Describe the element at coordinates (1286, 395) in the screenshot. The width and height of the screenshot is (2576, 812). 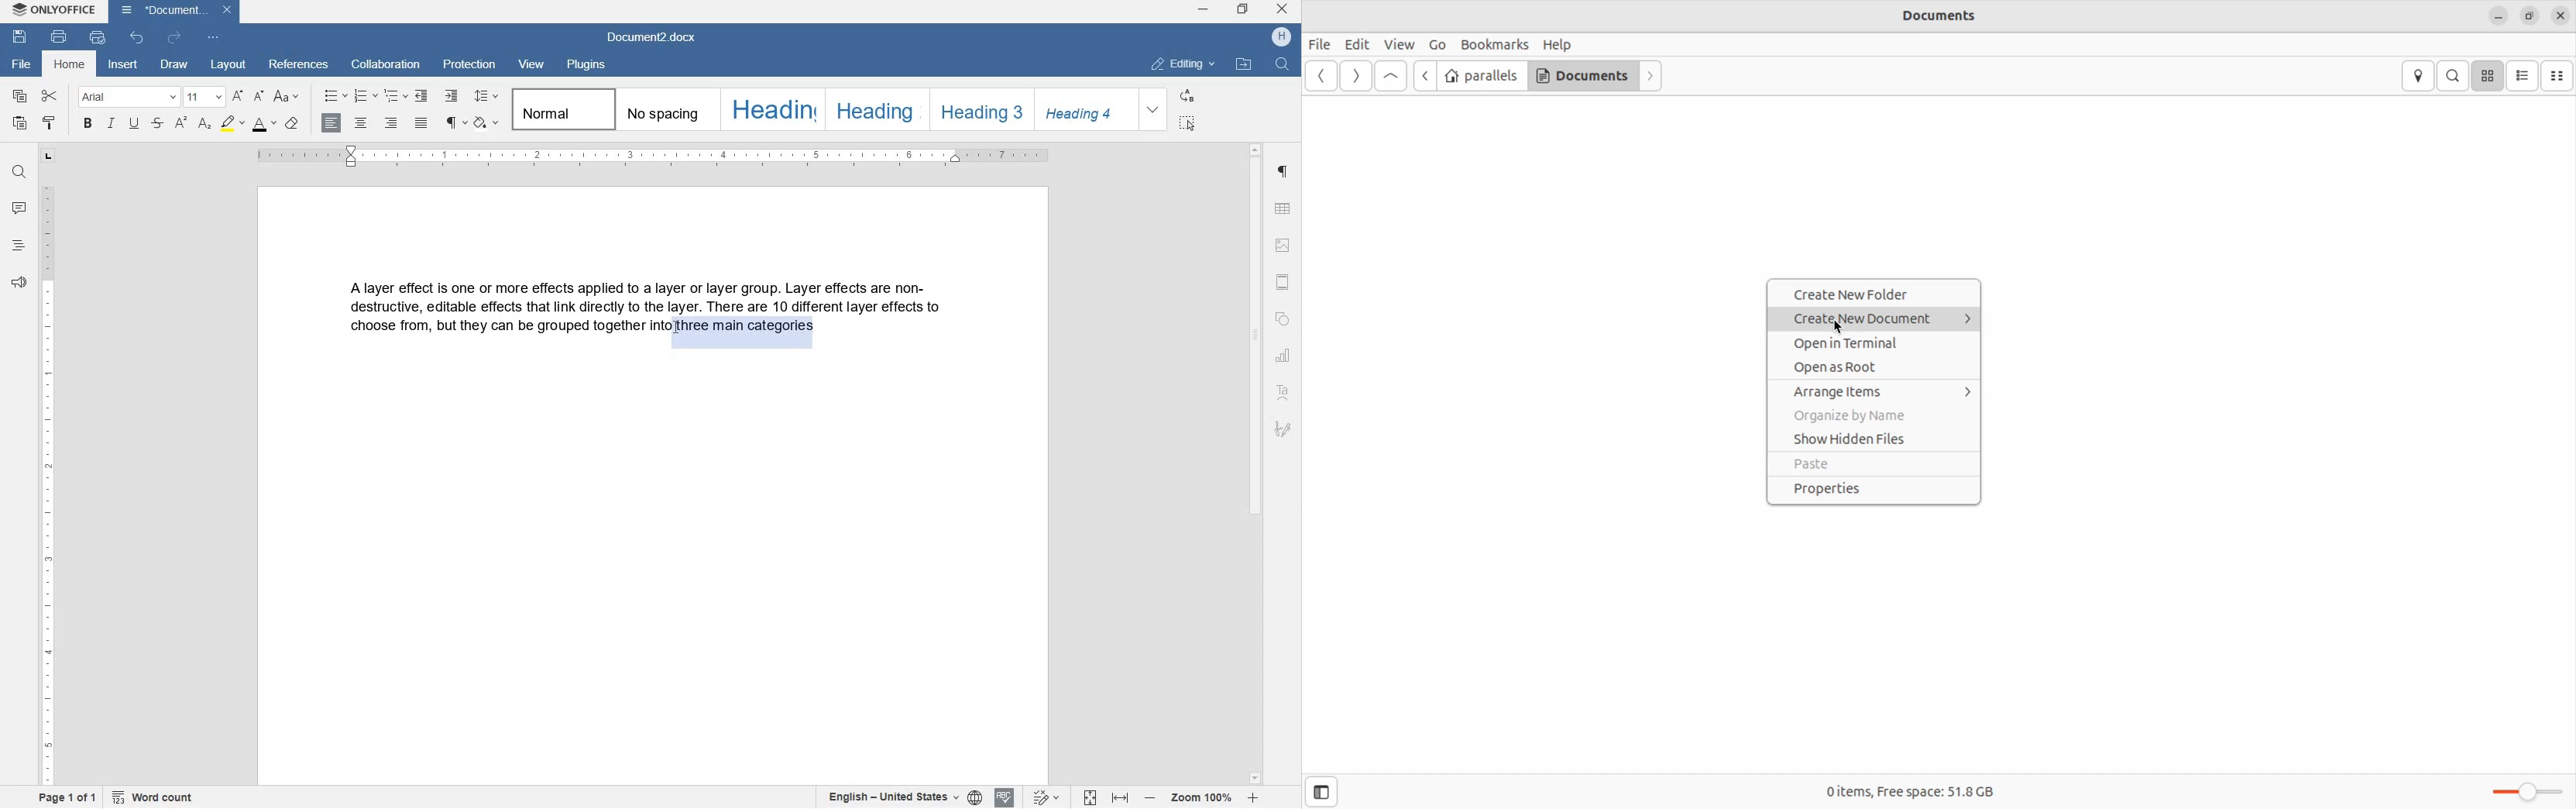
I see `text art` at that location.